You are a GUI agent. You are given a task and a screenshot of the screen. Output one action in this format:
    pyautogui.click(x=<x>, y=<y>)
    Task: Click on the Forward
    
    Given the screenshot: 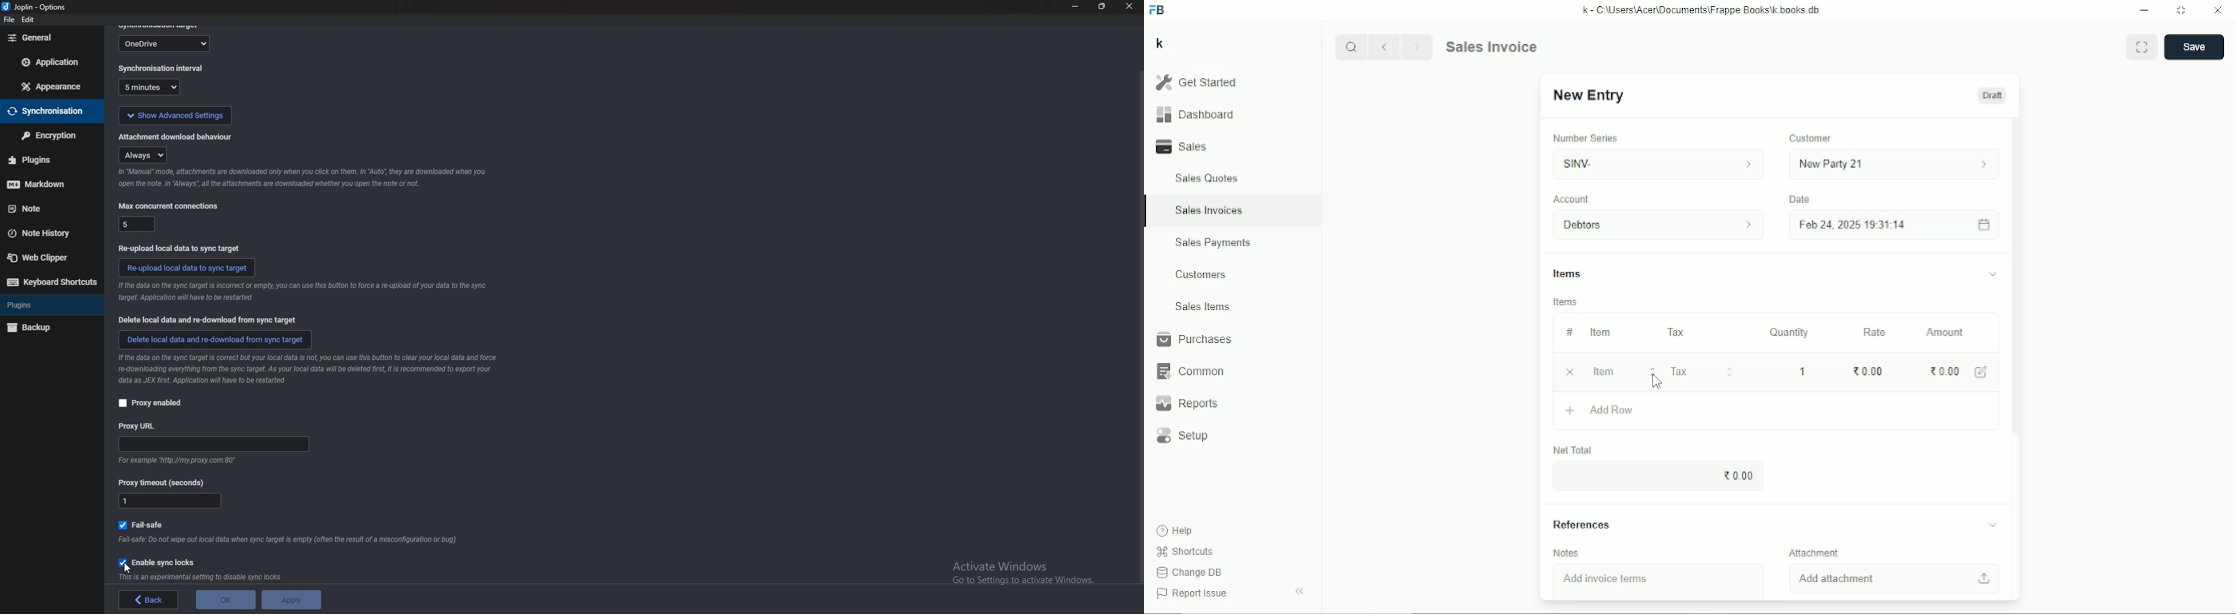 What is the action you would take?
    pyautogui.click(x=1419, y=45)
    